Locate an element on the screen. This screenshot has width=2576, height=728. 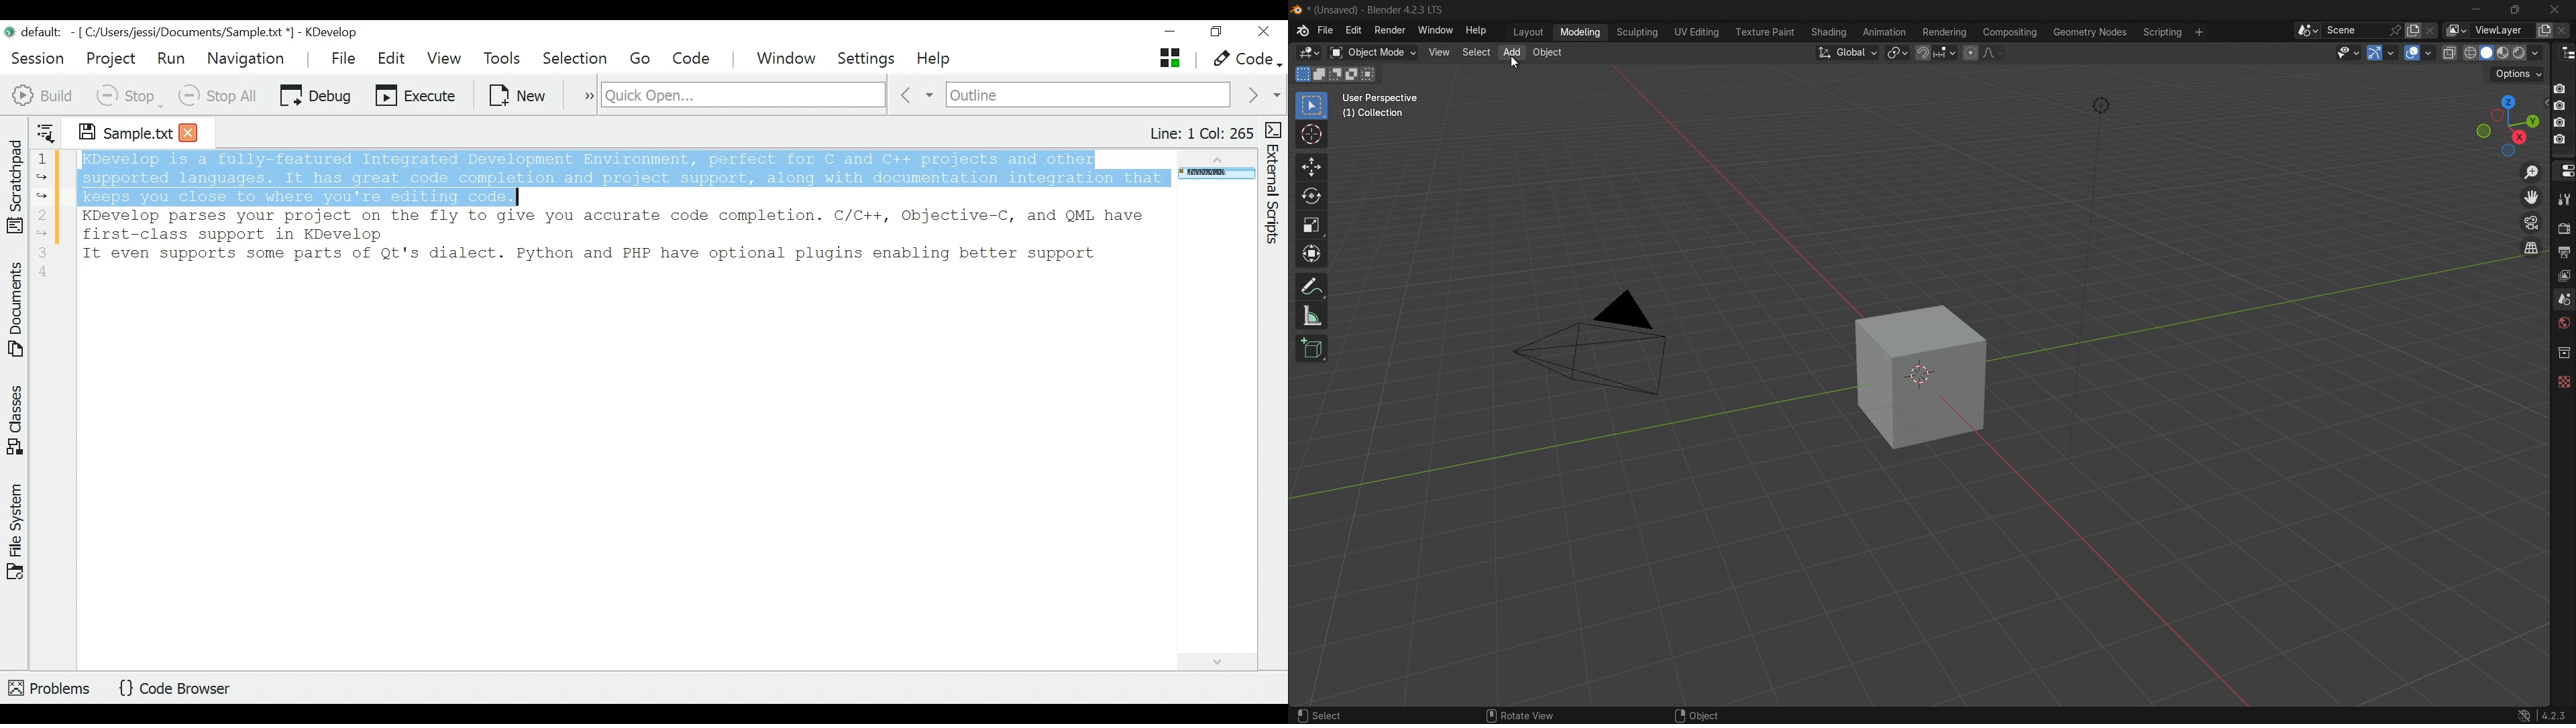
light is located at coordinates (2104, 104).